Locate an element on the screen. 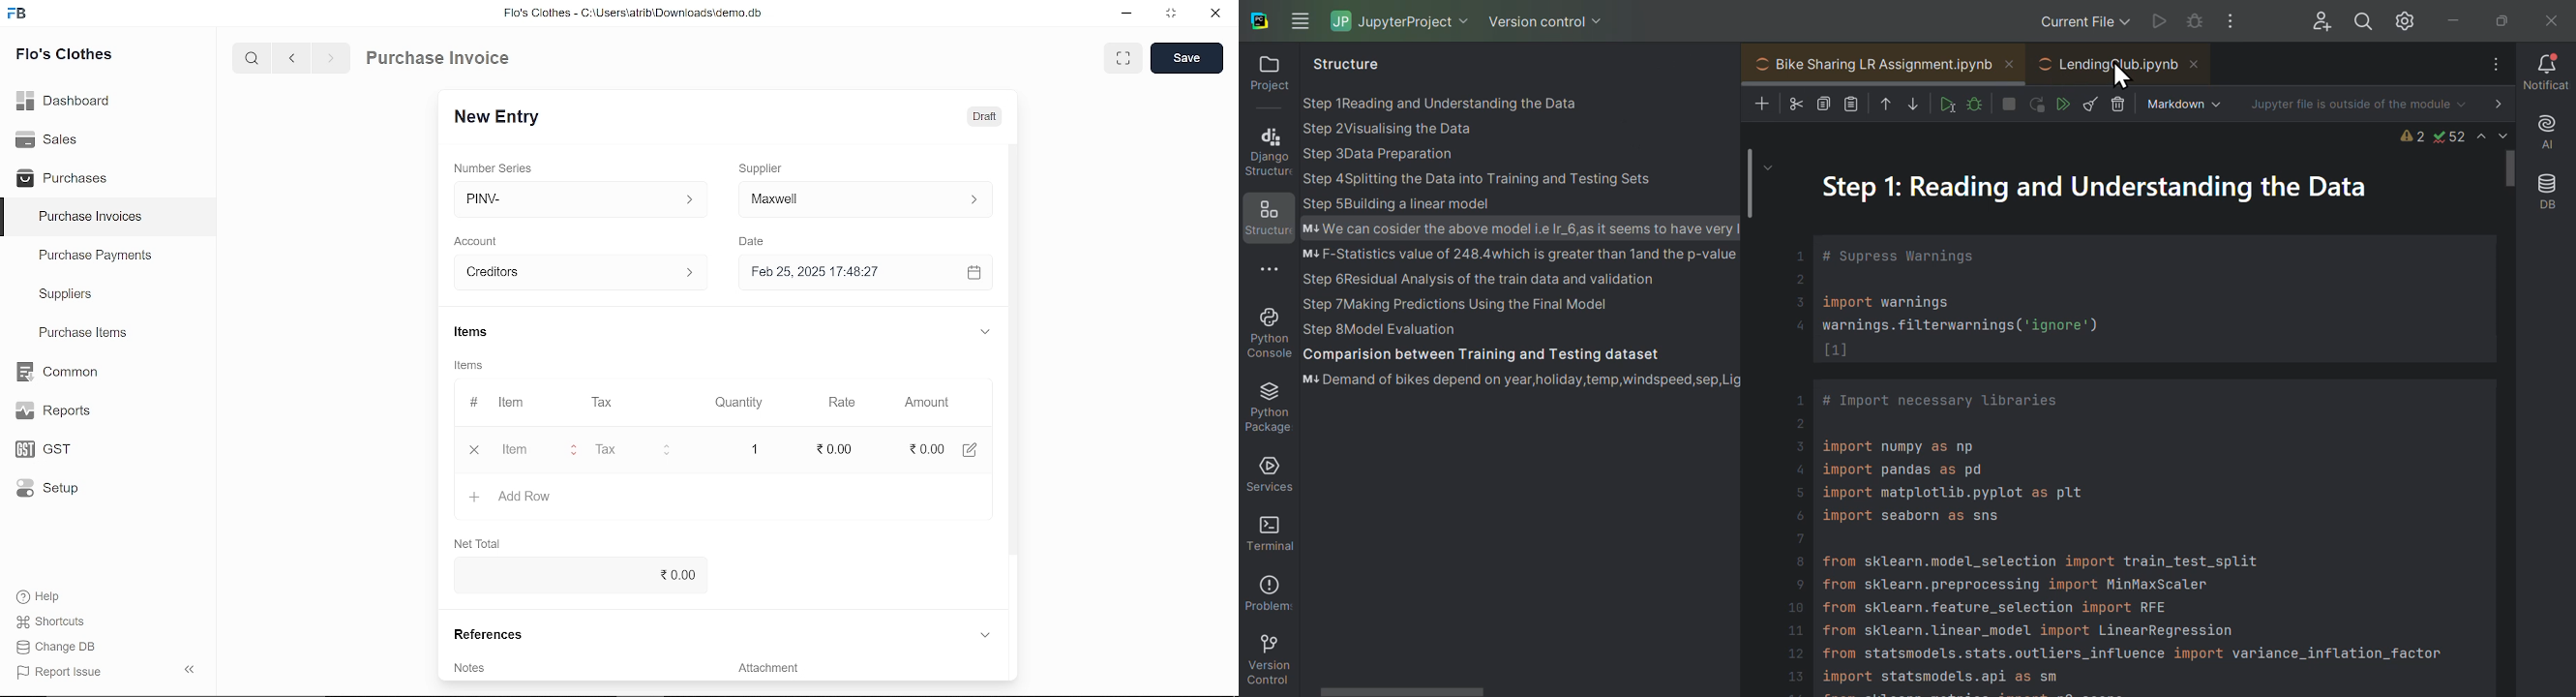  ‘Attachment is located at coordinates (766, 671).